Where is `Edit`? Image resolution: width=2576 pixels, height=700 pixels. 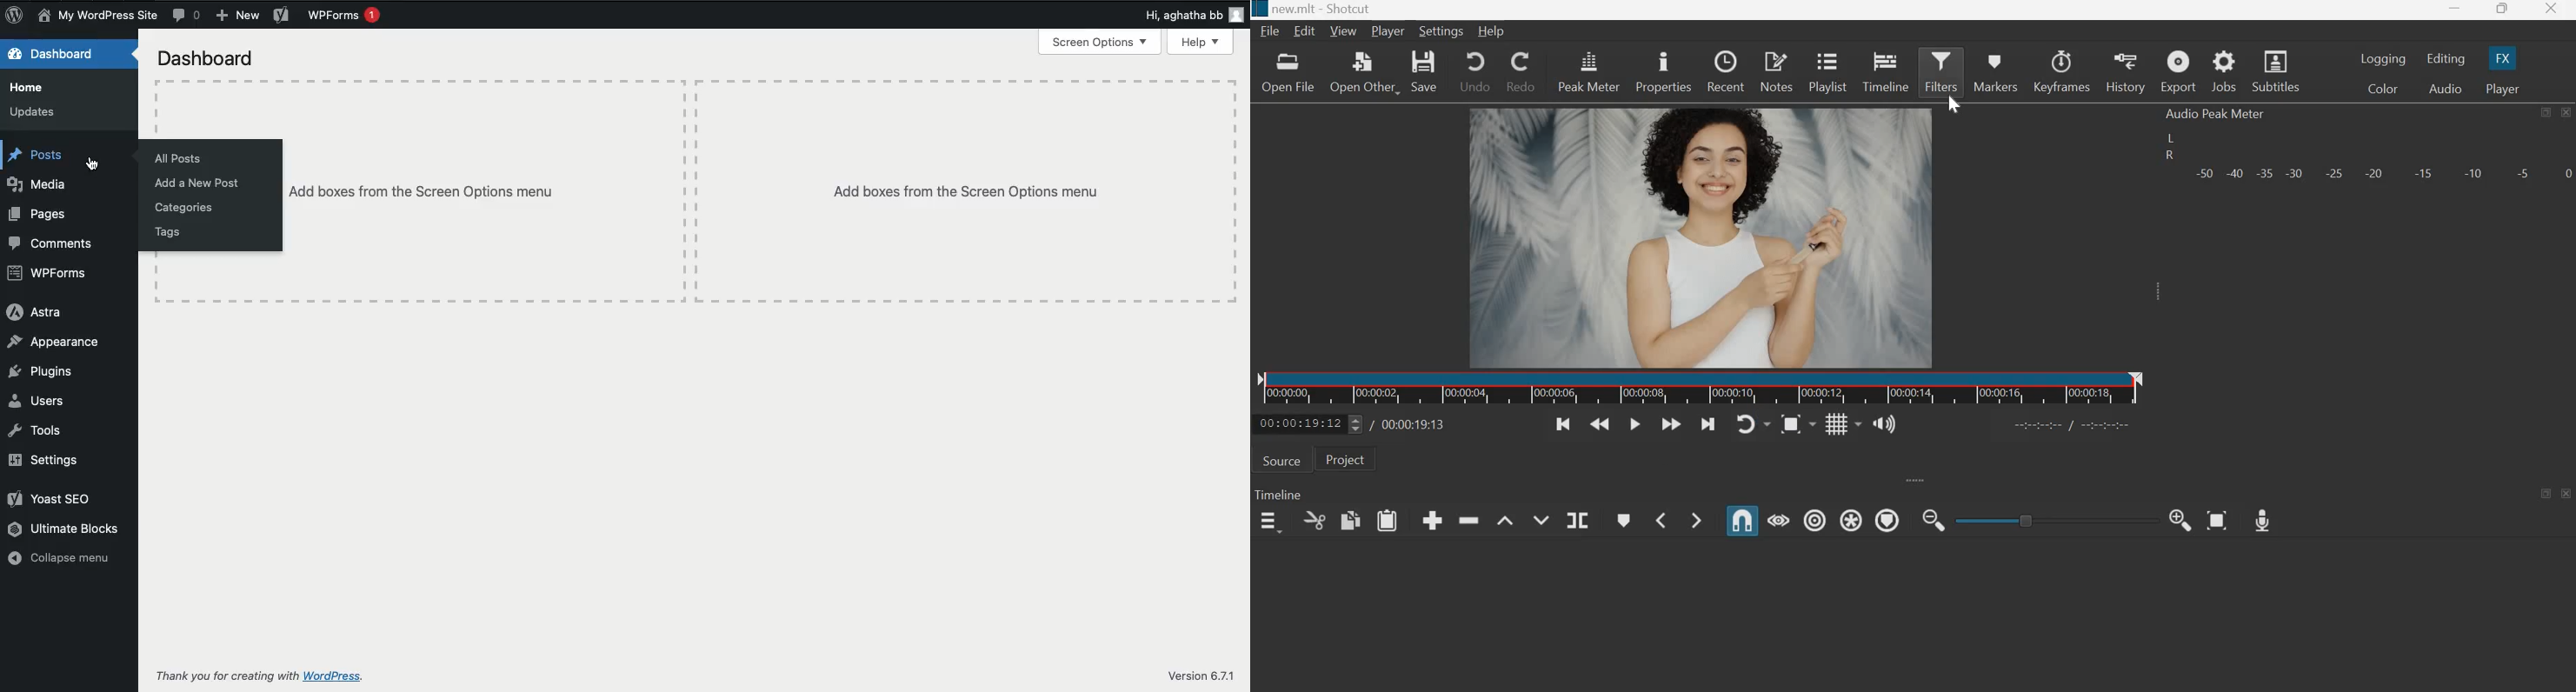 Edit is located at coordinates (1307, 31).